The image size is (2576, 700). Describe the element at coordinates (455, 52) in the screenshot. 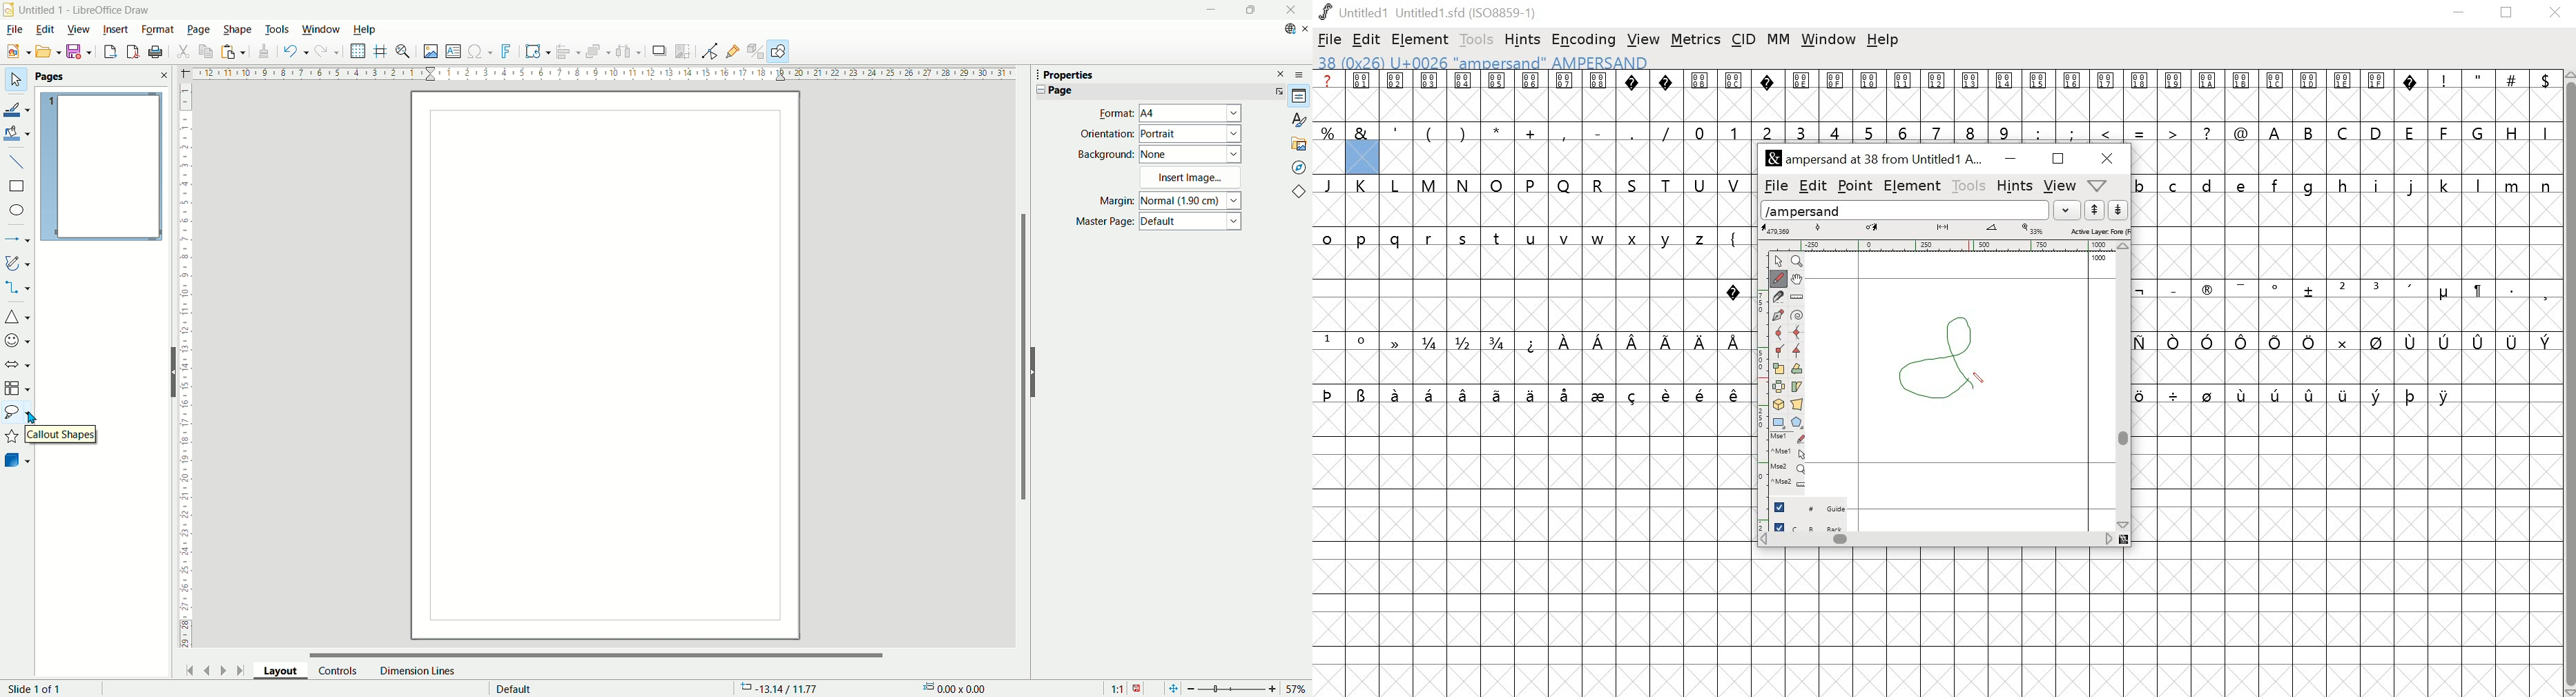

I see `insert textbox` at that location.